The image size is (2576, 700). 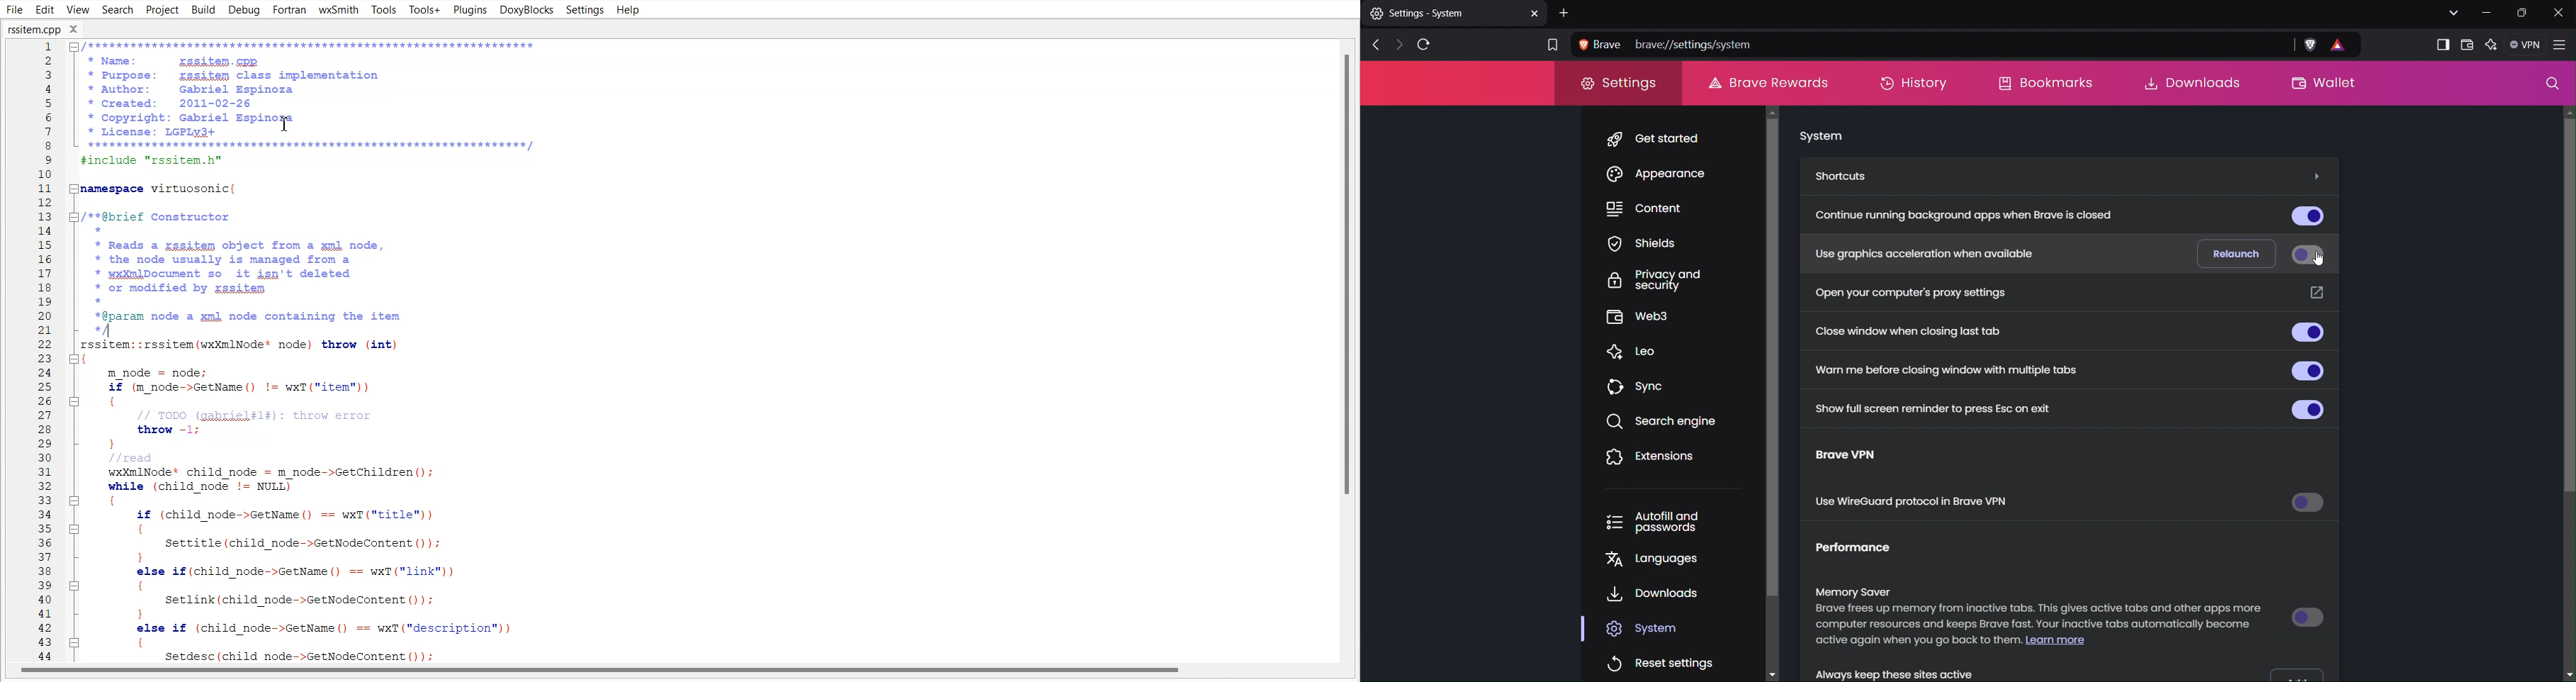 I want to click on Refresh, so click(x=1426, y=43).